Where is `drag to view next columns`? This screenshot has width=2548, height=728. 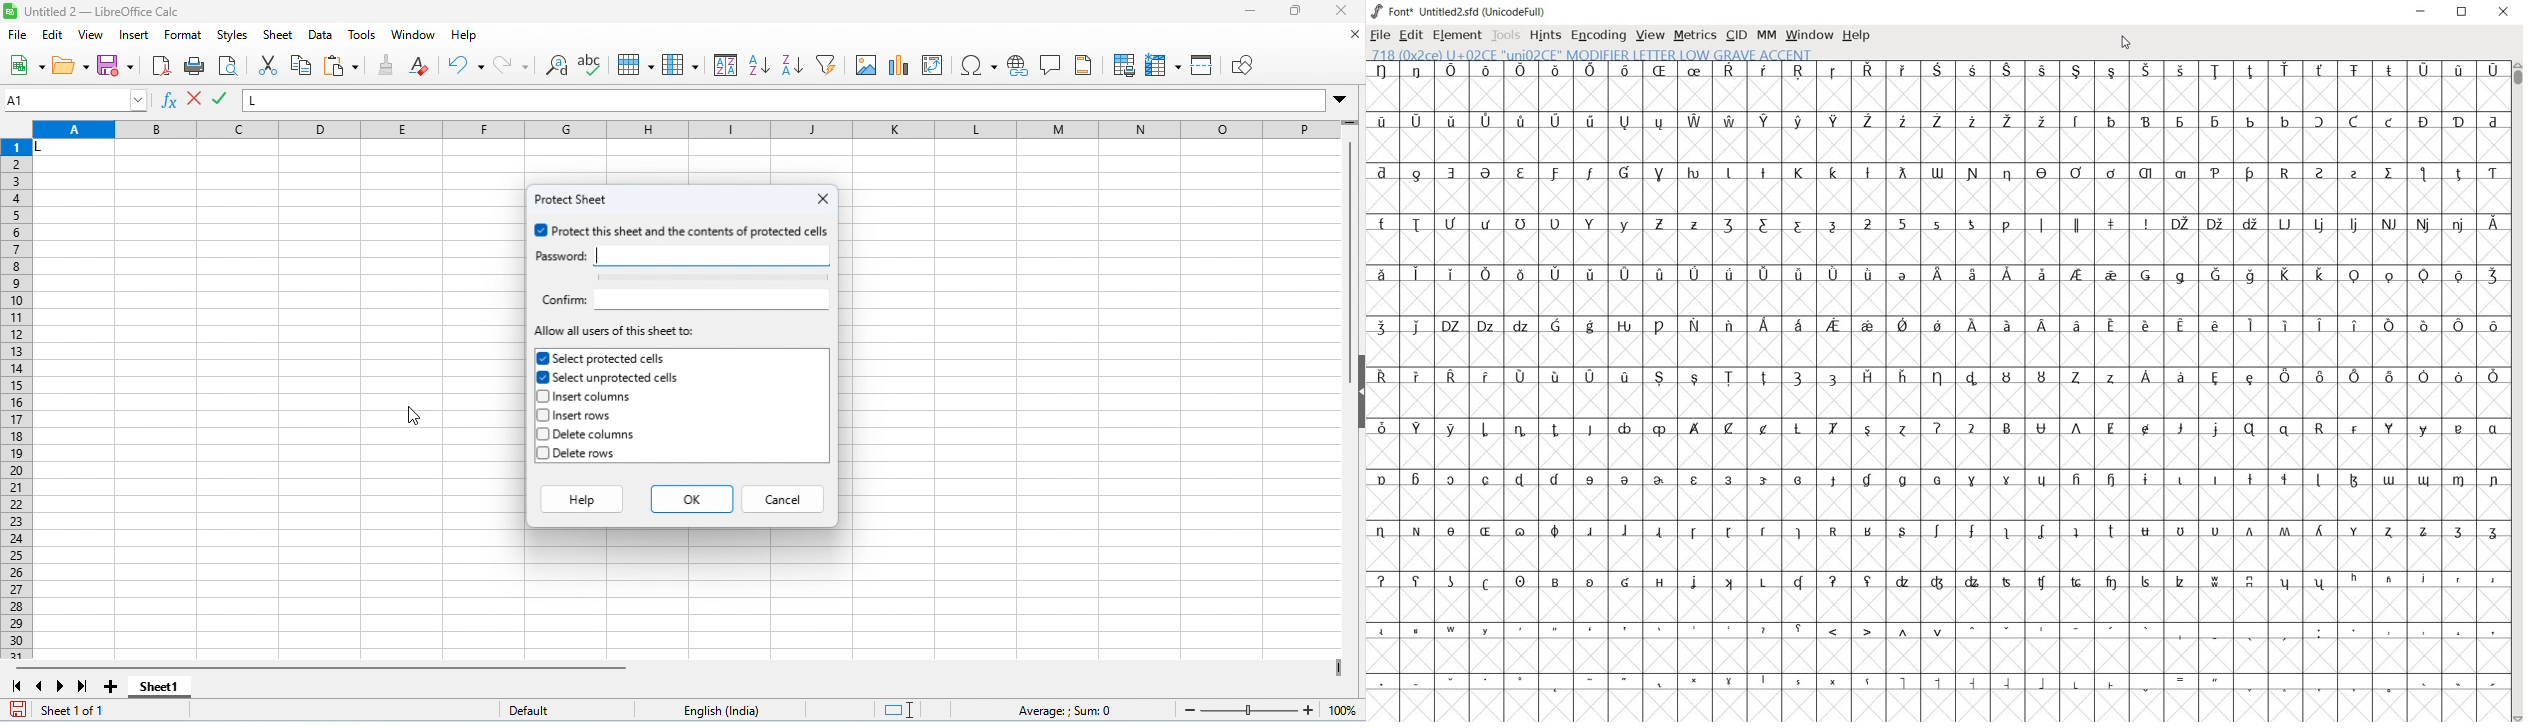
drag to view next columns is located at coordinates (1338, 667).